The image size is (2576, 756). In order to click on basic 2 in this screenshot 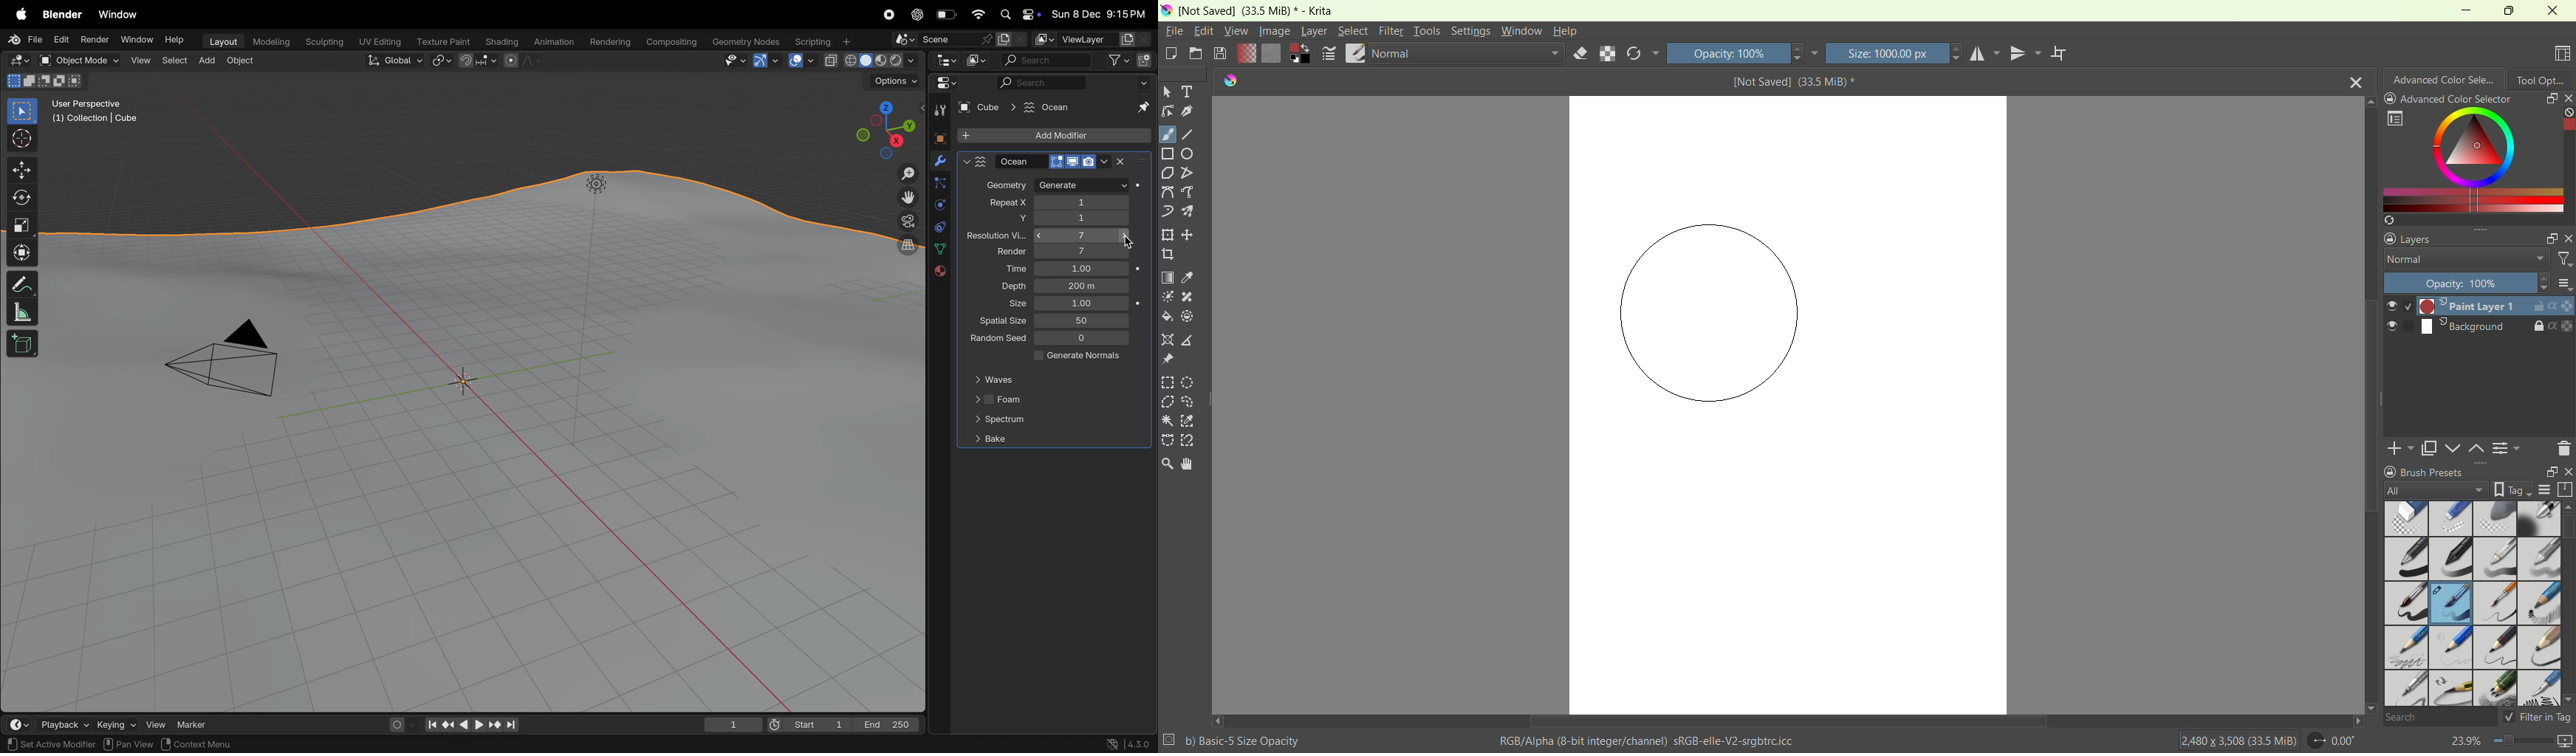, I will do `click(2453, 559)`.